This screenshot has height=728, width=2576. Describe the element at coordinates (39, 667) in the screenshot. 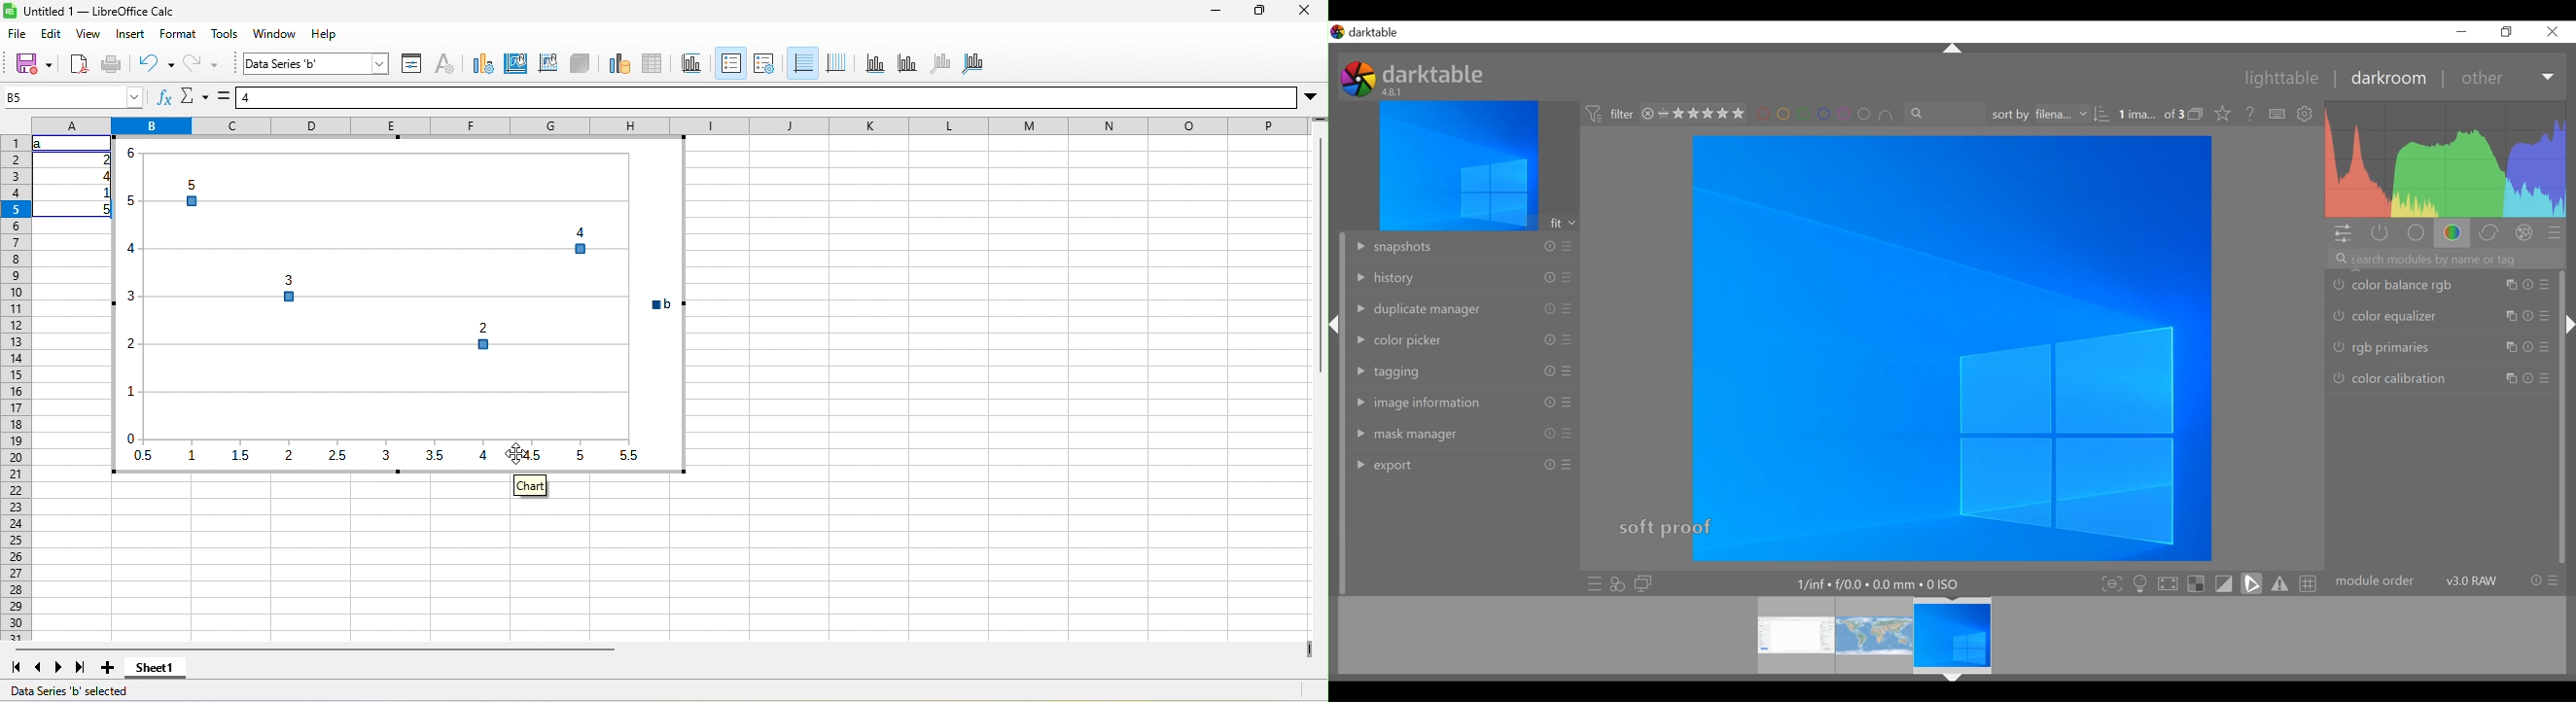

I see `previous sheet` at that location.